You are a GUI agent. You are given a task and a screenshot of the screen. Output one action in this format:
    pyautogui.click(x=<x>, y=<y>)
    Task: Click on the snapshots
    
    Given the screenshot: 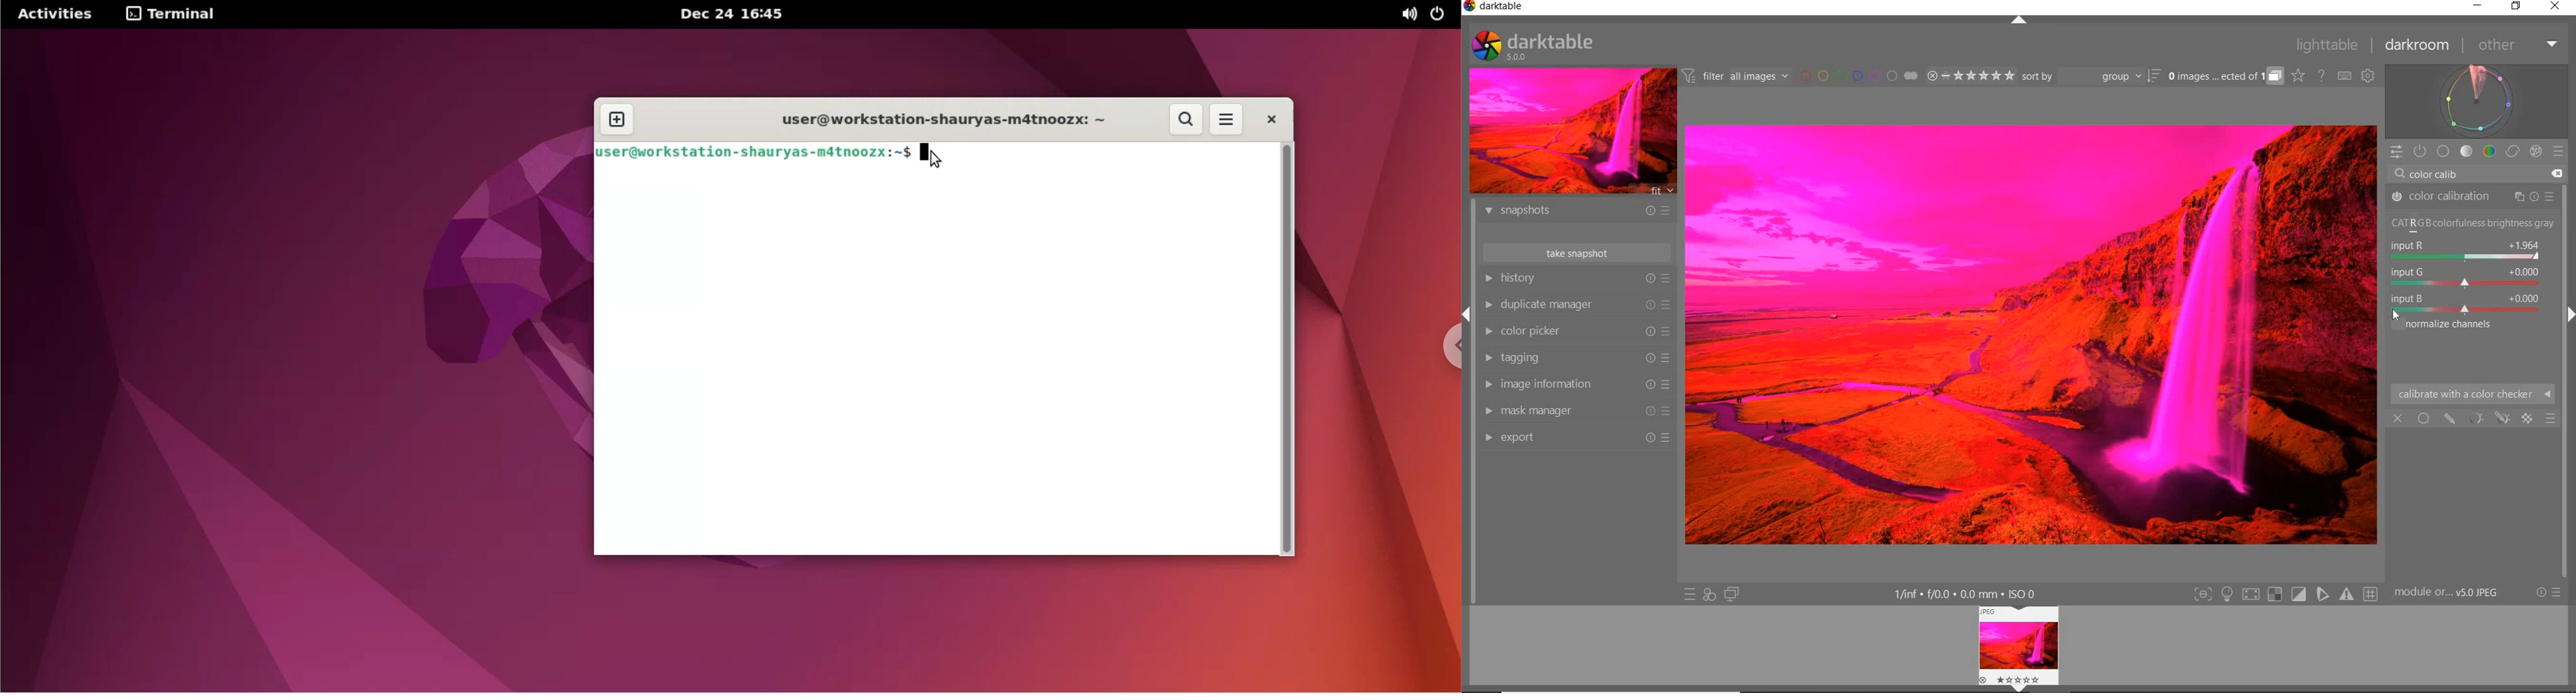 What is the action you would take?
    pyautogui.click(x=1580, y=212)
    